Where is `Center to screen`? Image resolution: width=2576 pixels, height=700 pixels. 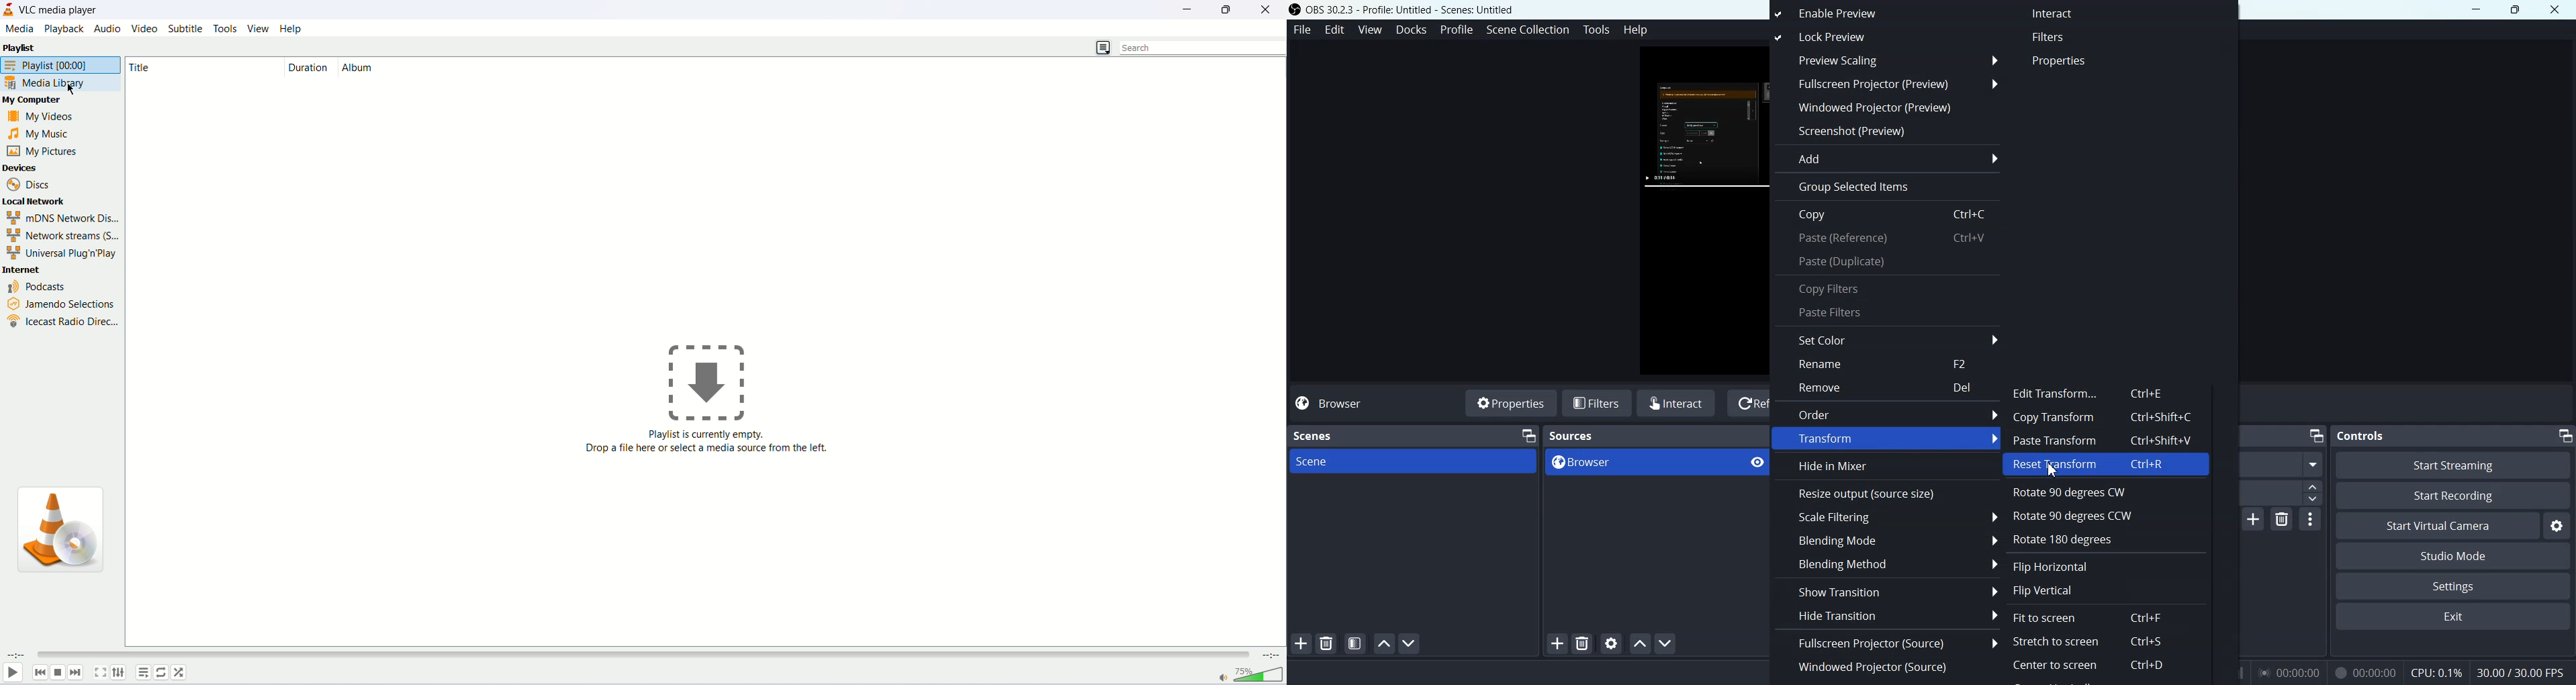 Center to screen is located at coordinates (2089, 668).